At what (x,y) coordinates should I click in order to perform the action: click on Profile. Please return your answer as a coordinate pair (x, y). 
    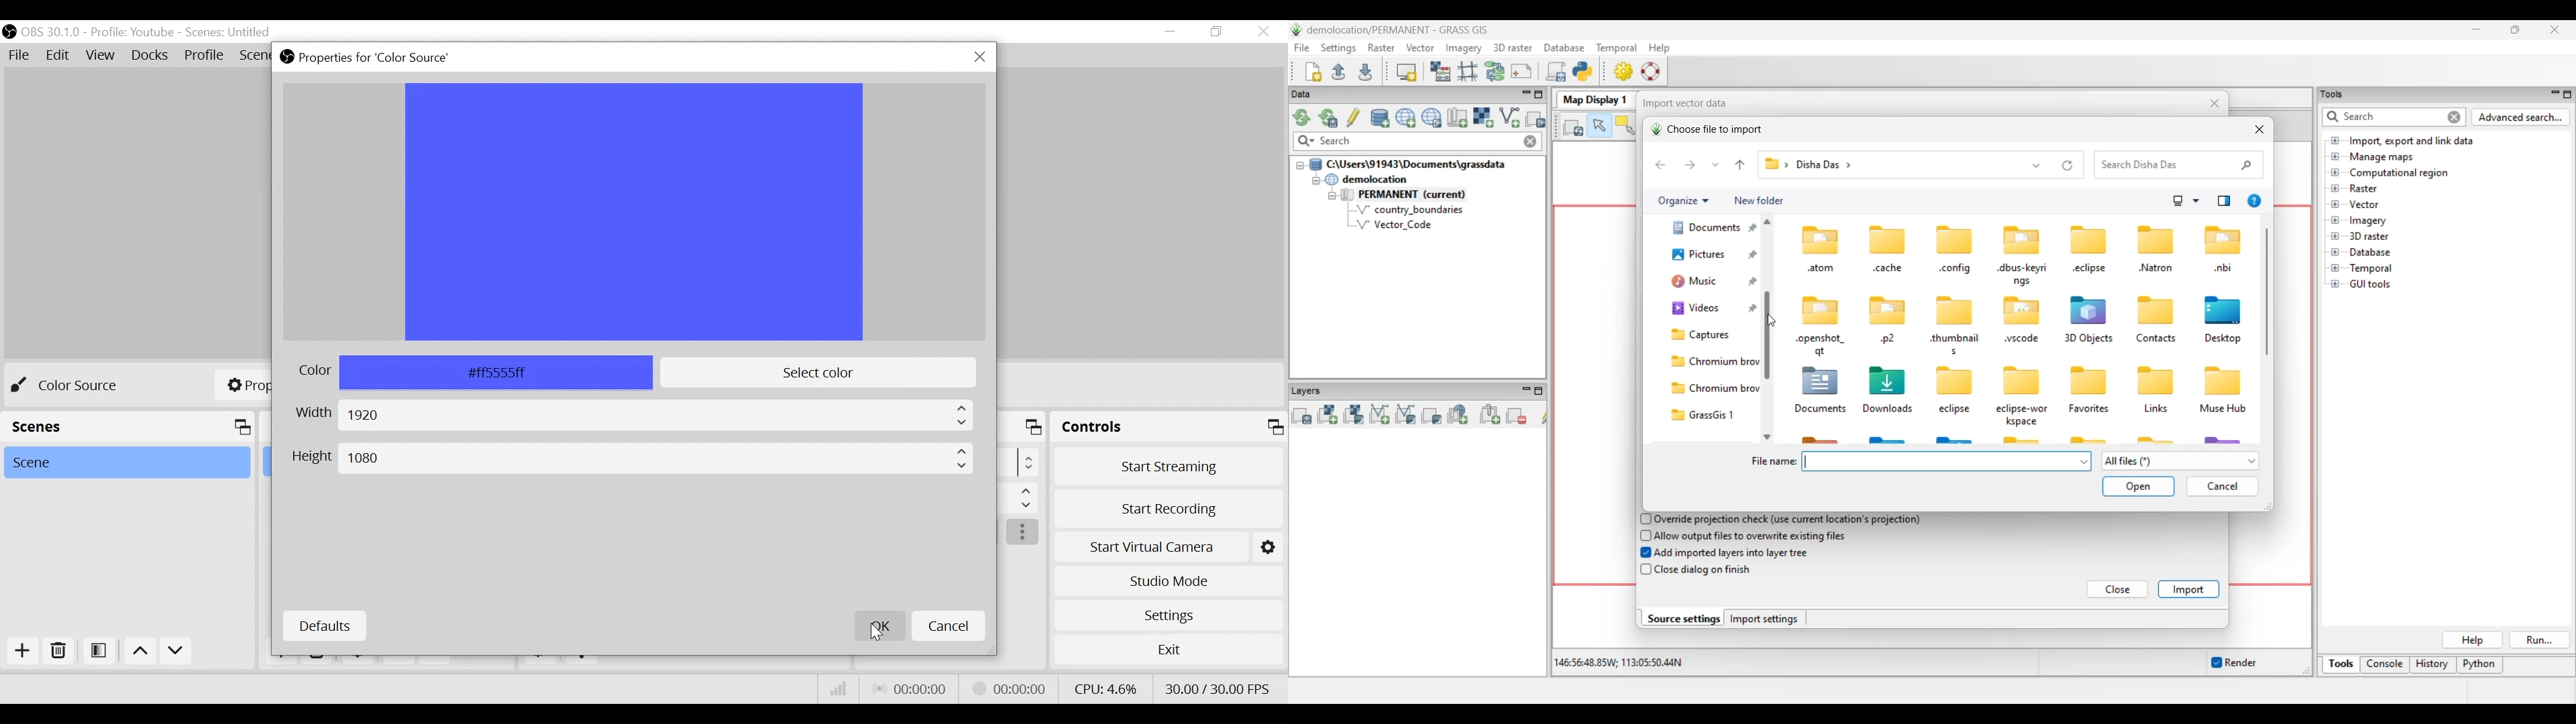
    Looking at the image, I should click on (131, 32).